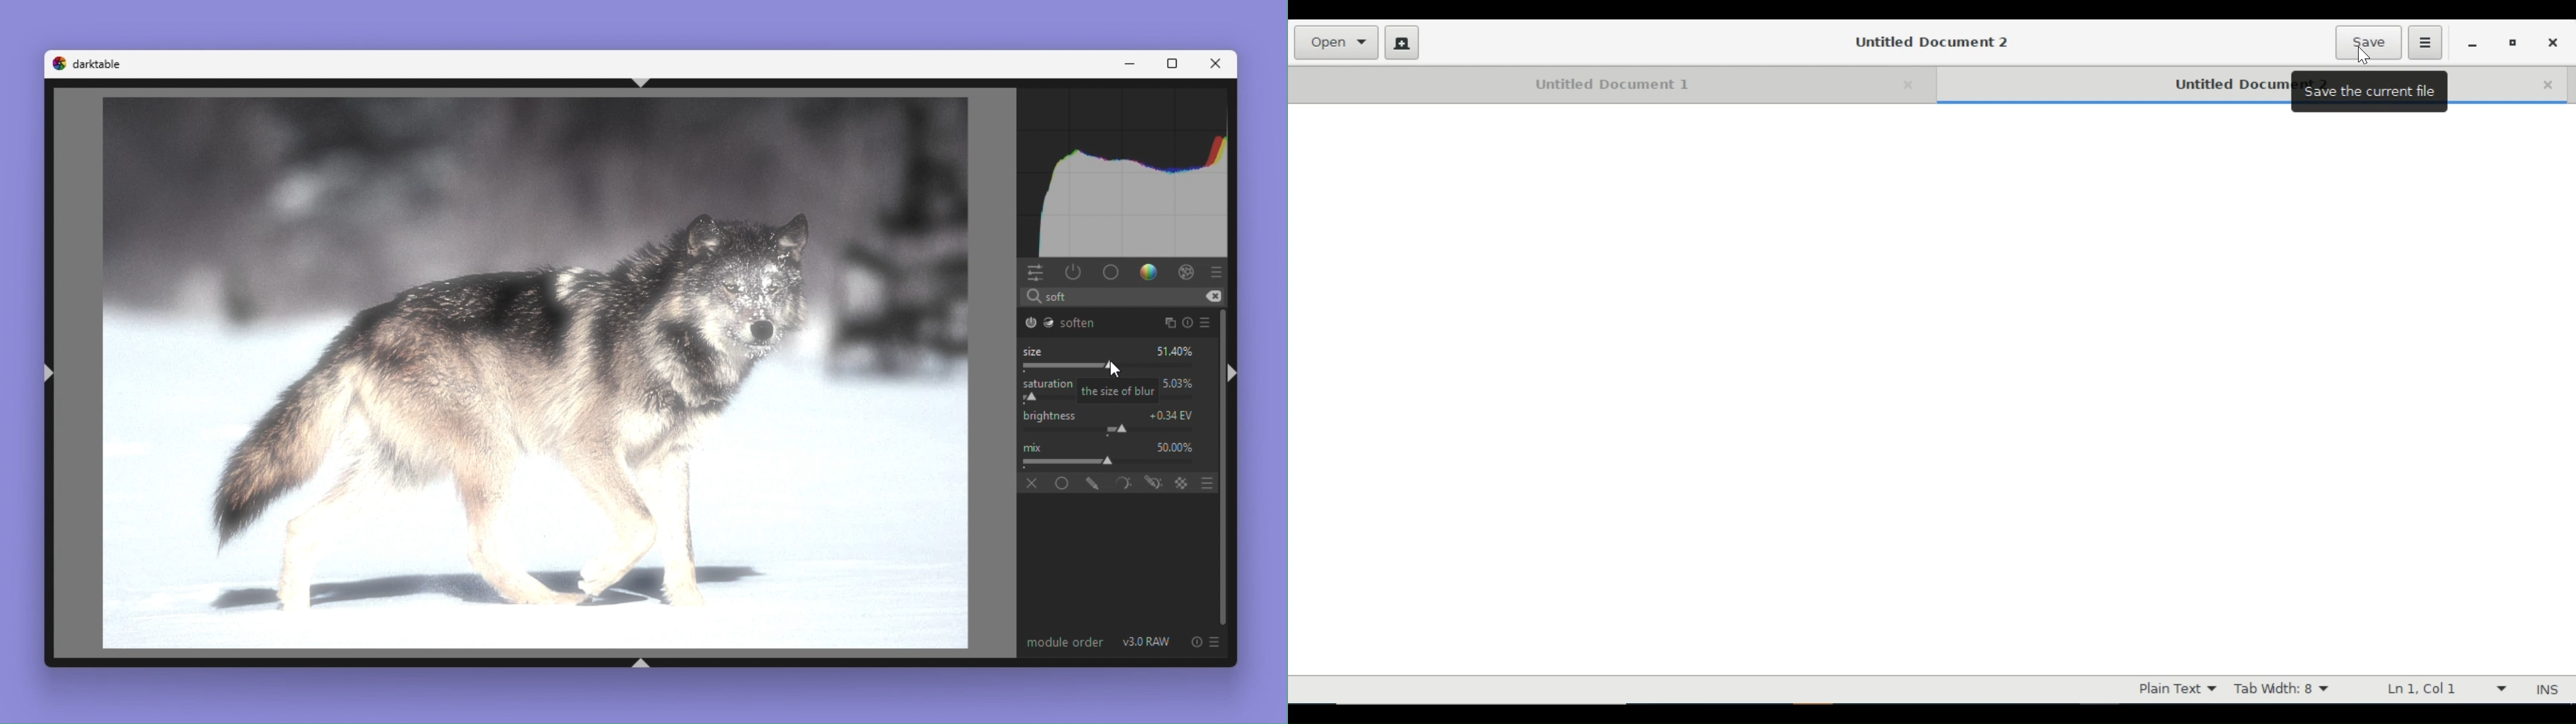 This screenshot has height=728, width=2576. What do you see at coordinates (1214, 296) in the screenshot?
I see `clear` at bounding box center [1214, 296].